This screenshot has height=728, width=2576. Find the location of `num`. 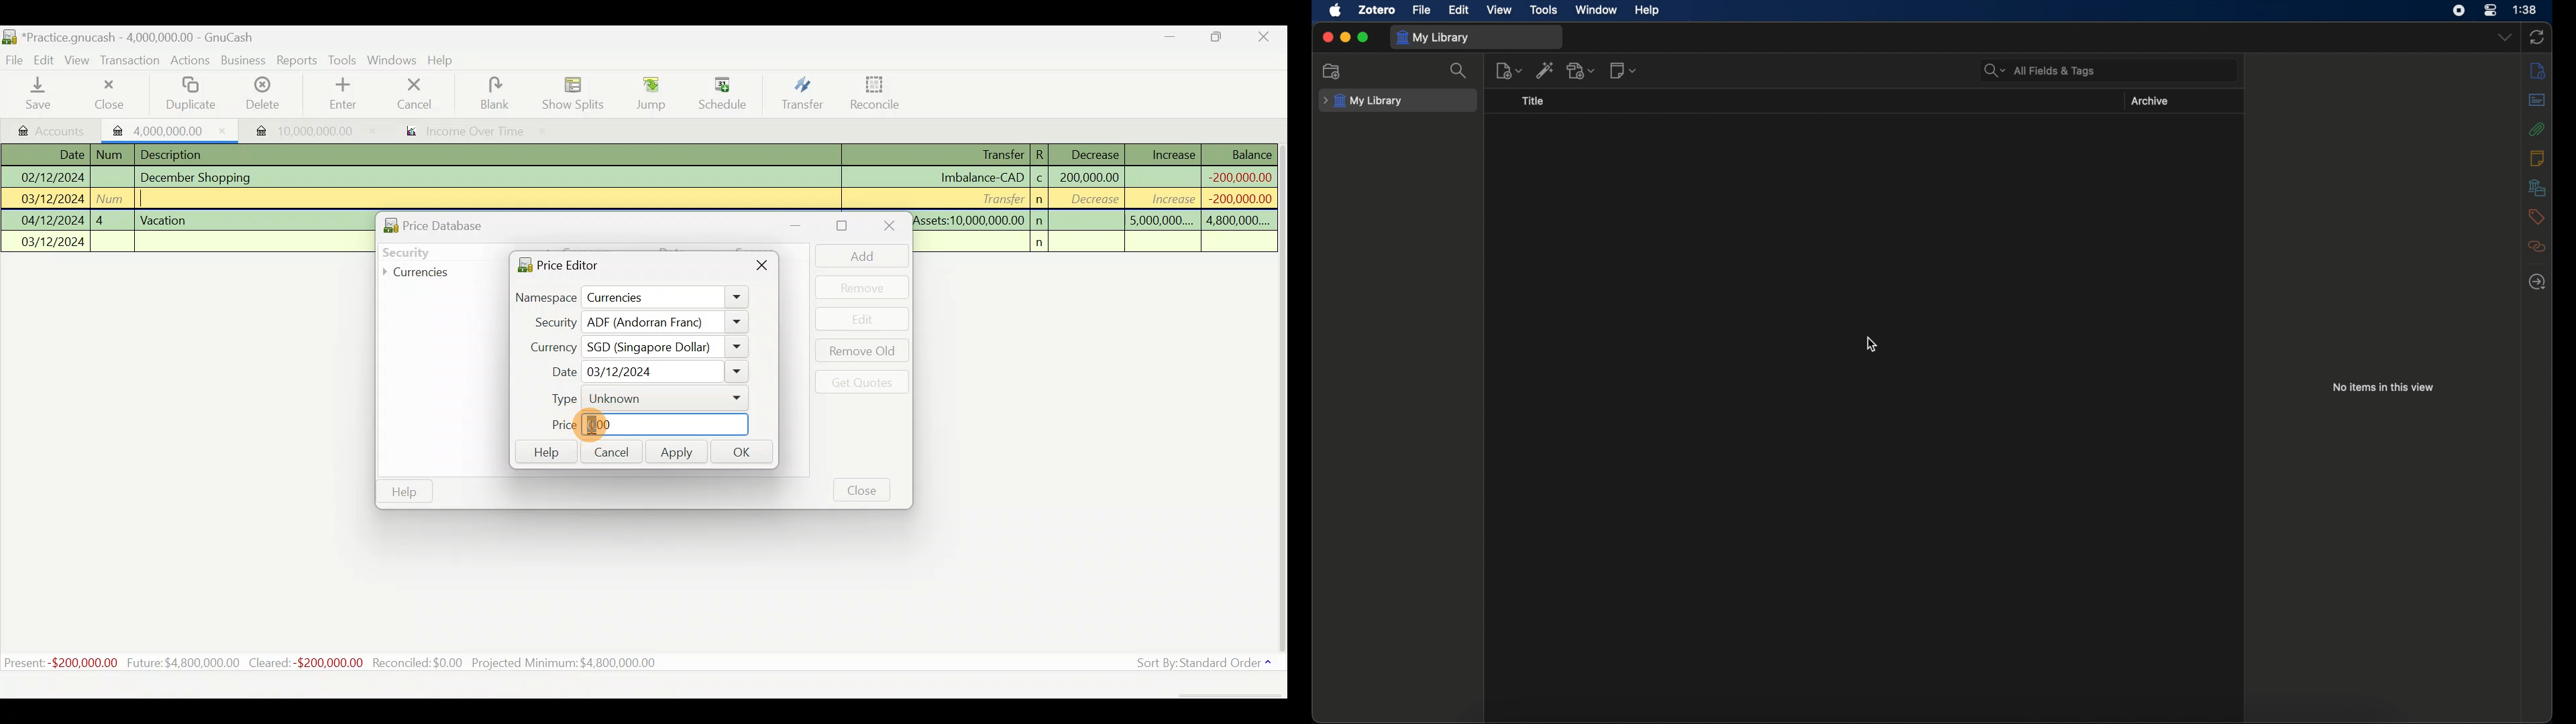

num is located at coordinates (113, 198).